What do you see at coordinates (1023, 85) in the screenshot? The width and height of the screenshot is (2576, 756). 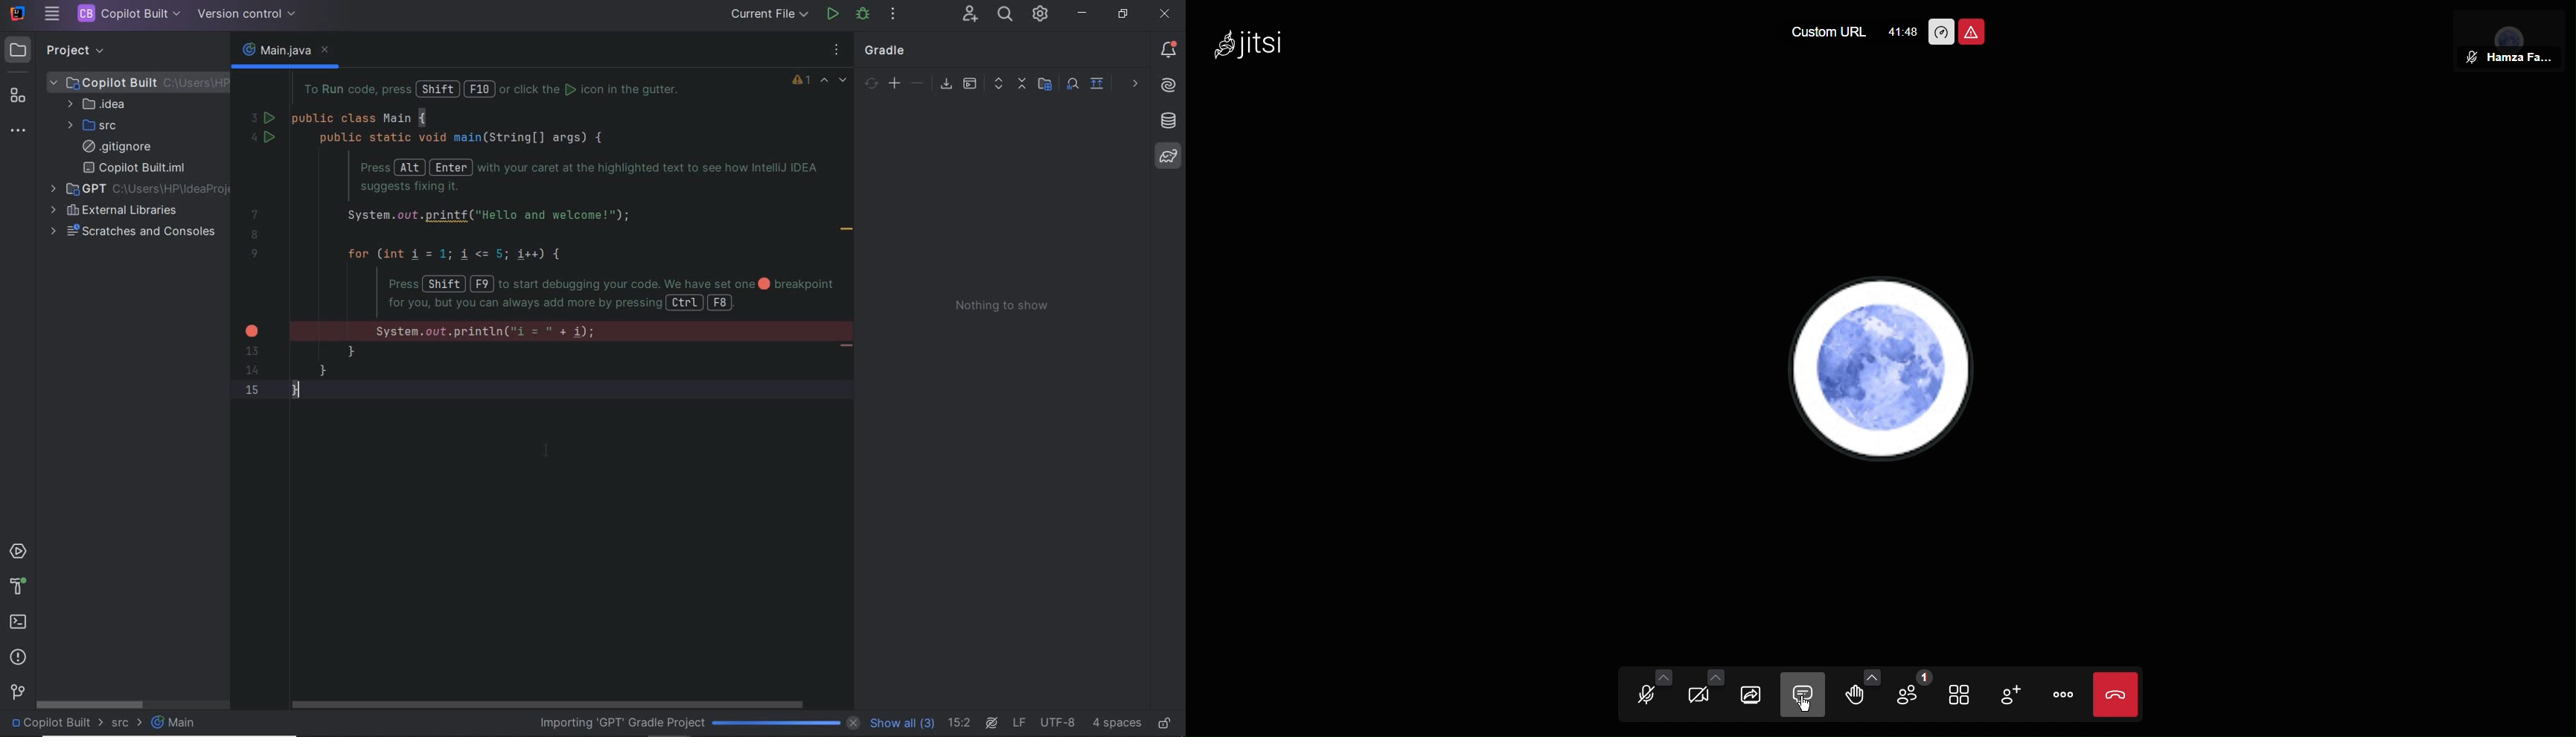 I see `collapse all` at bounding box center [1023, 85].